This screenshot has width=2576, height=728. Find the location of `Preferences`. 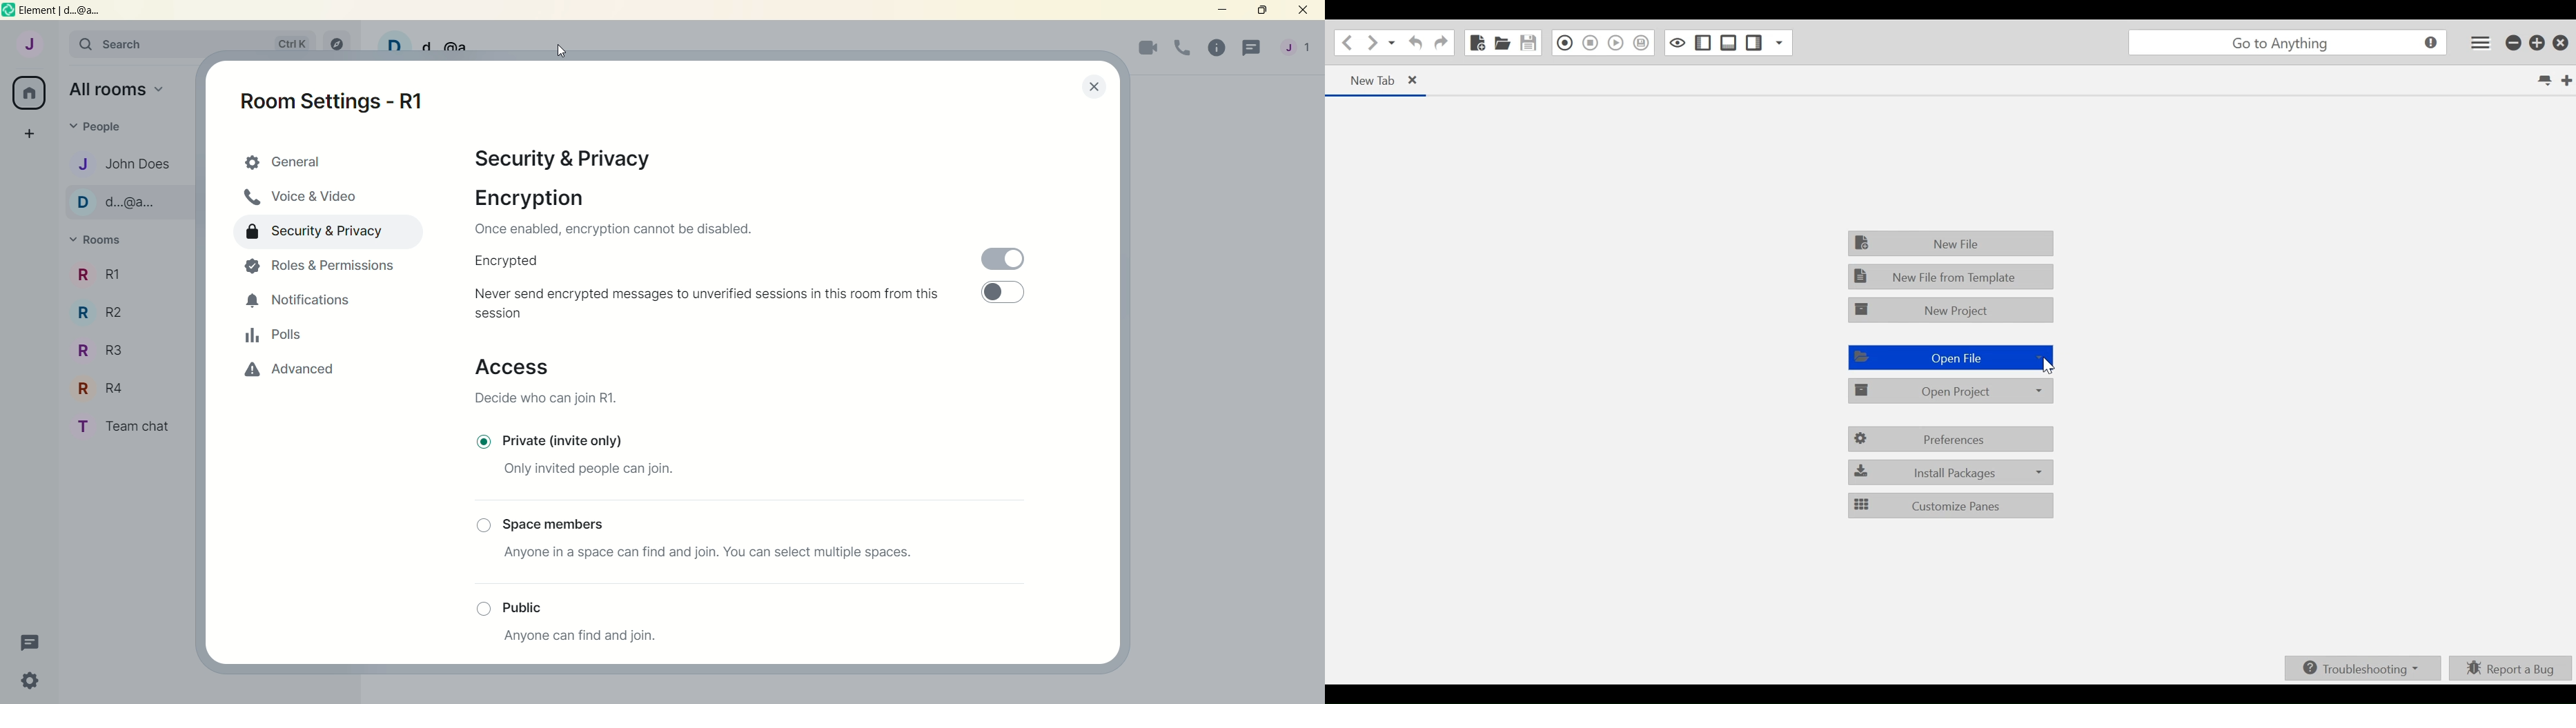

Preferences is located at coordinates (1950, 439).